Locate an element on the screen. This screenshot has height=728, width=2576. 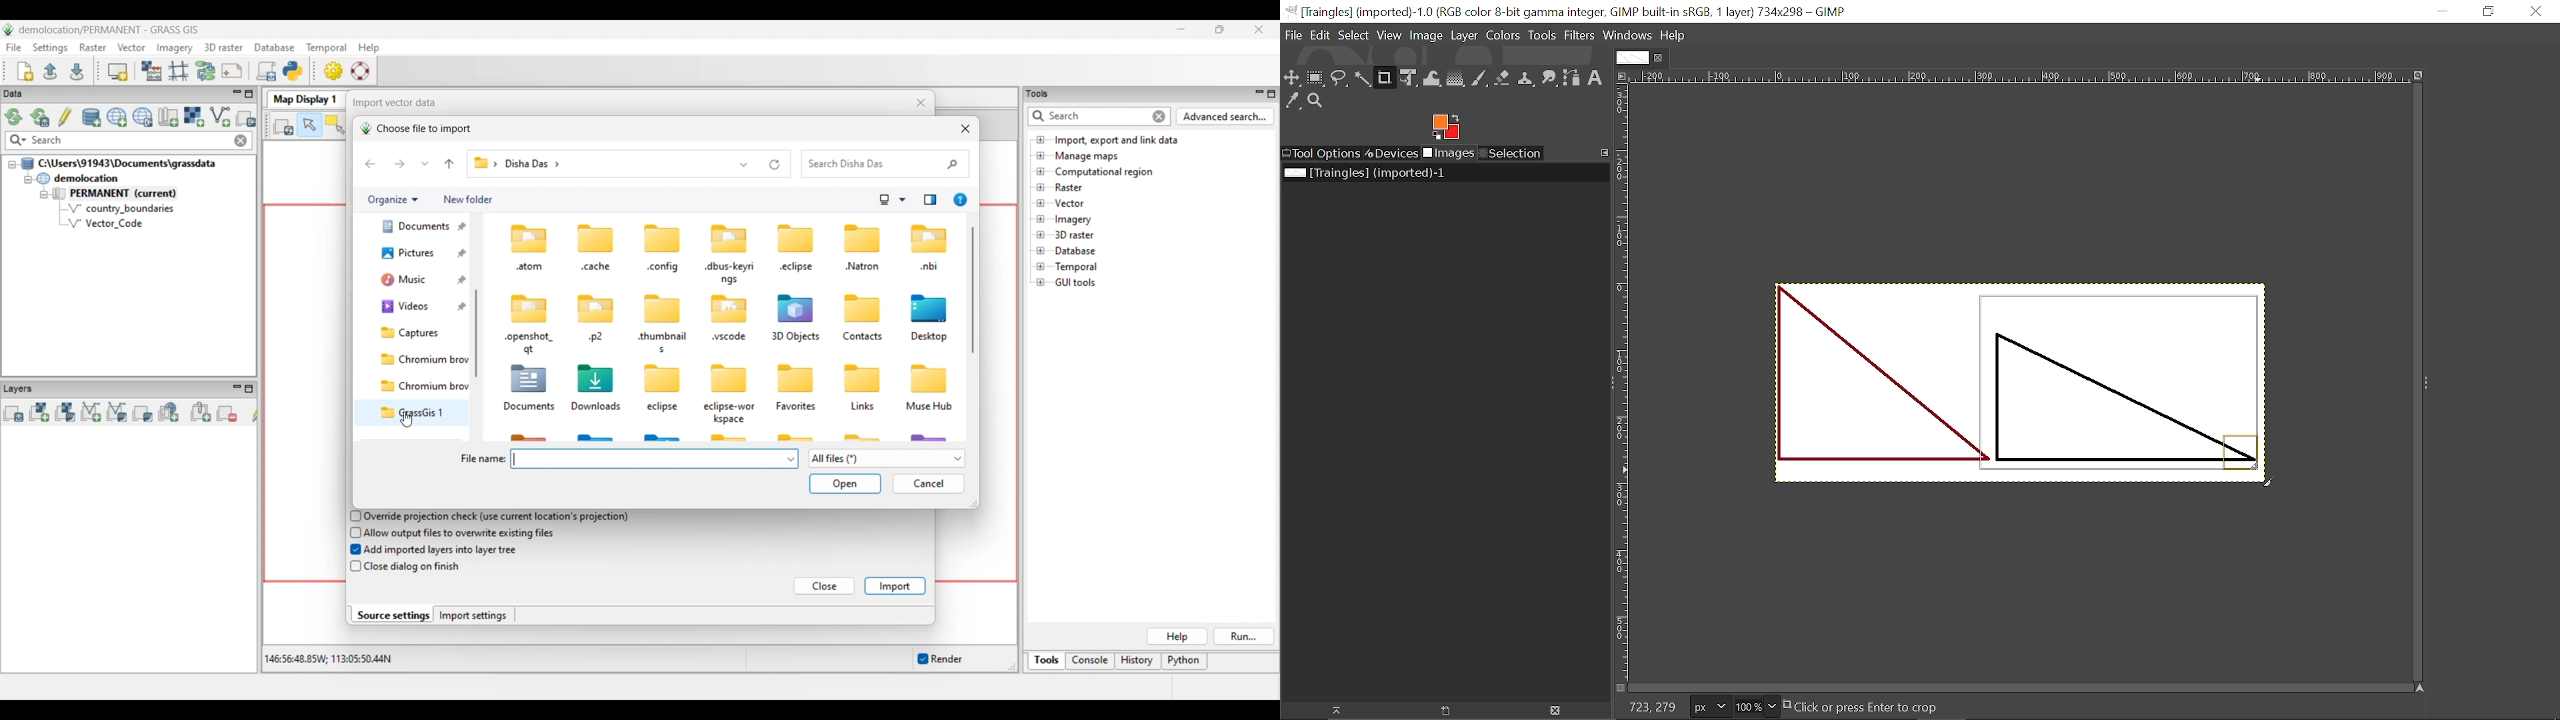
Tool options is located at coordinates (1321, 154).